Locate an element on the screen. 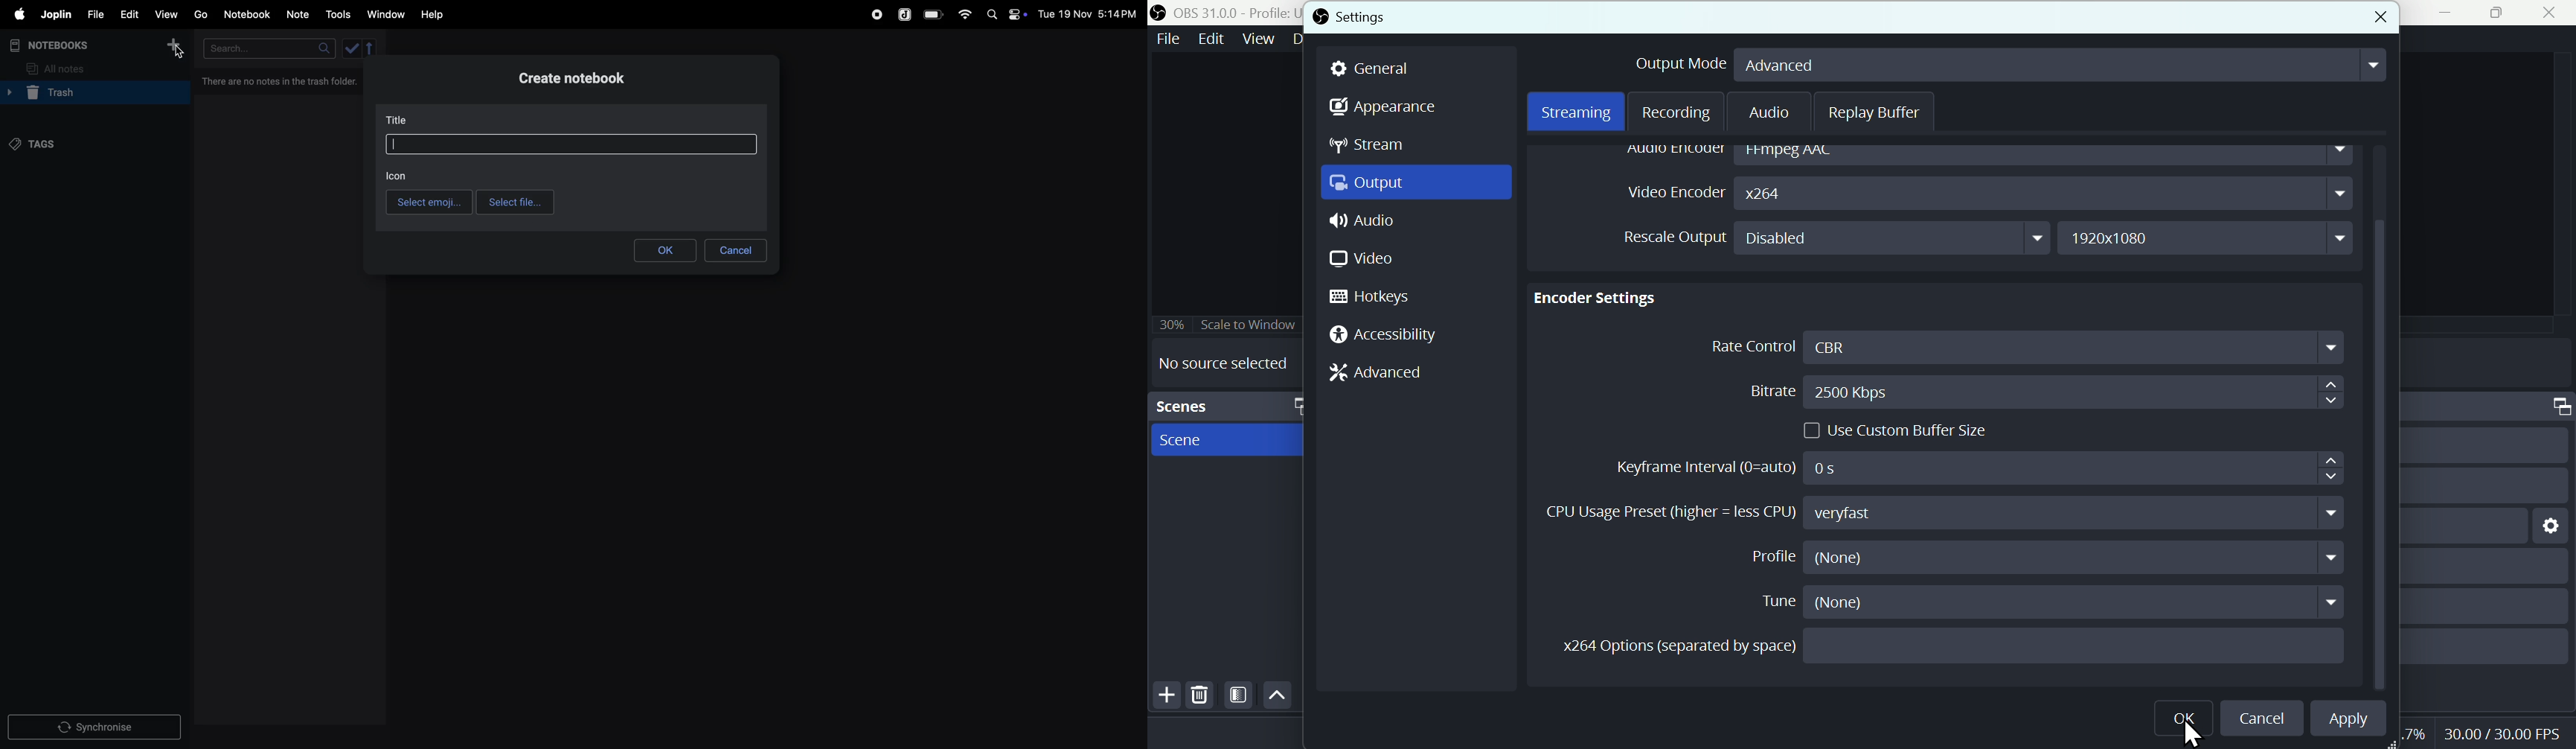  Accessibility is located at coordinates (1383, 337).